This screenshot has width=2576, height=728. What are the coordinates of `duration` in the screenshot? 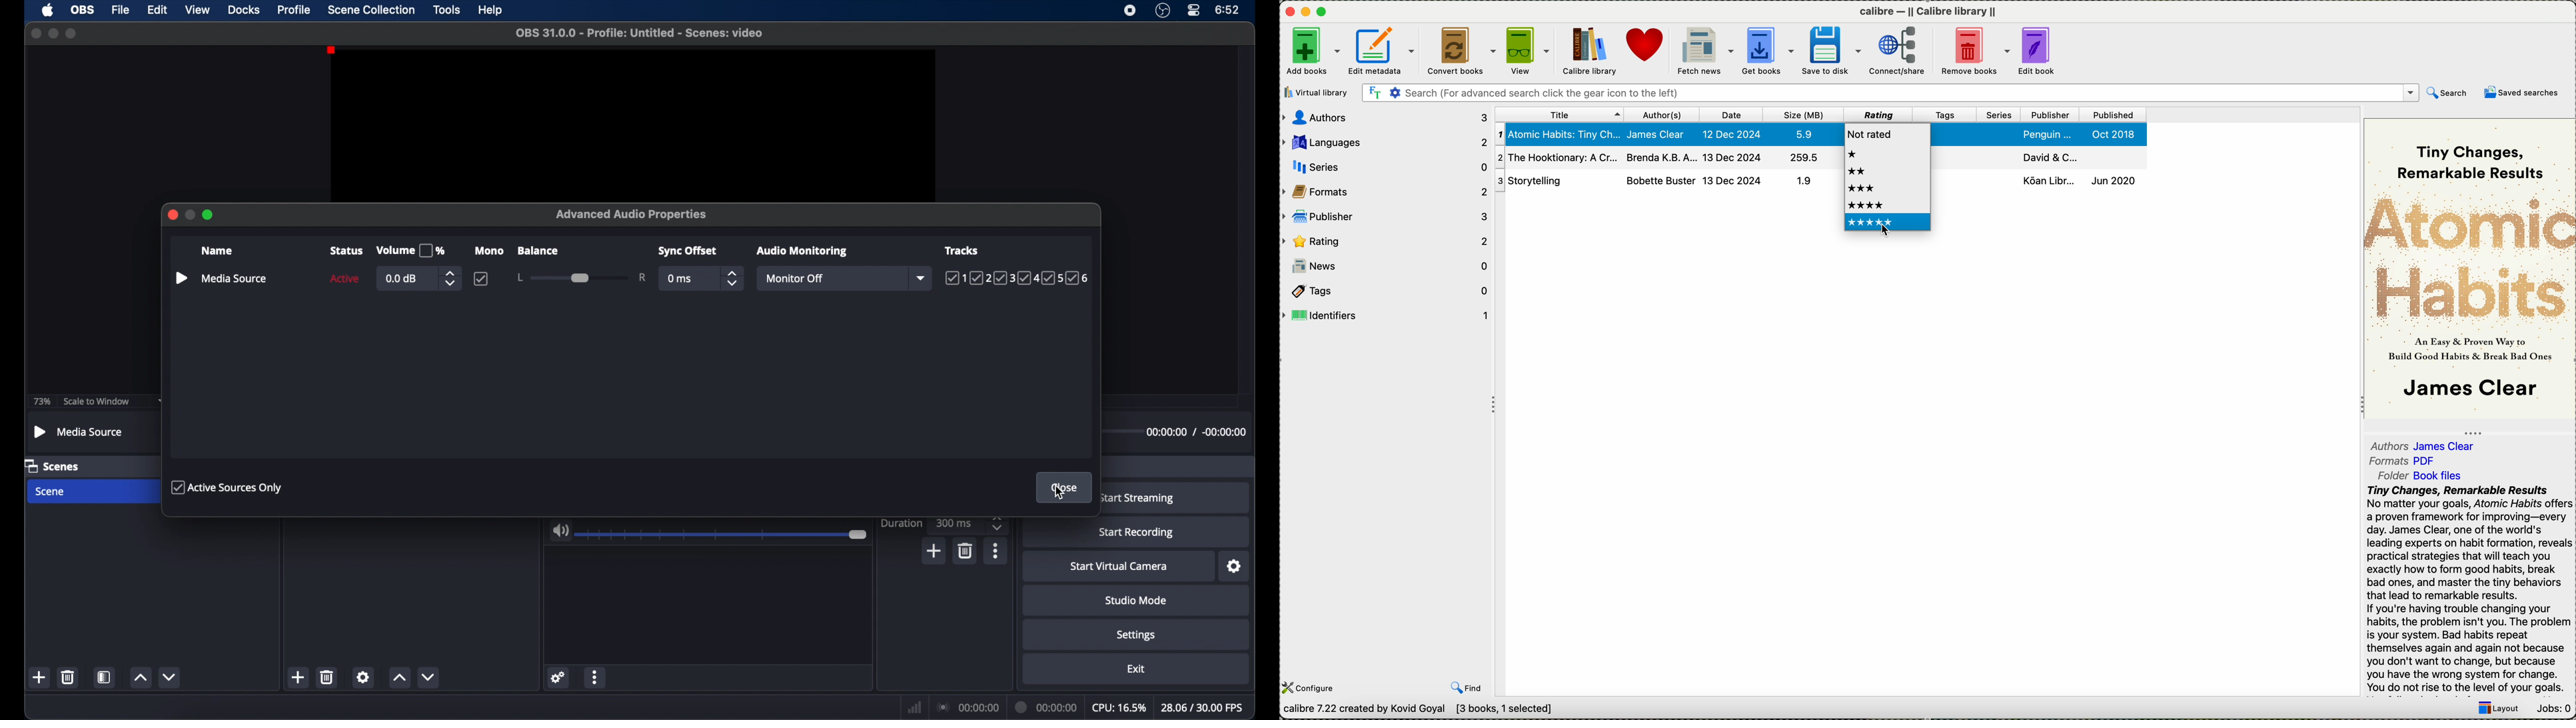 It's located at (1047, 706).